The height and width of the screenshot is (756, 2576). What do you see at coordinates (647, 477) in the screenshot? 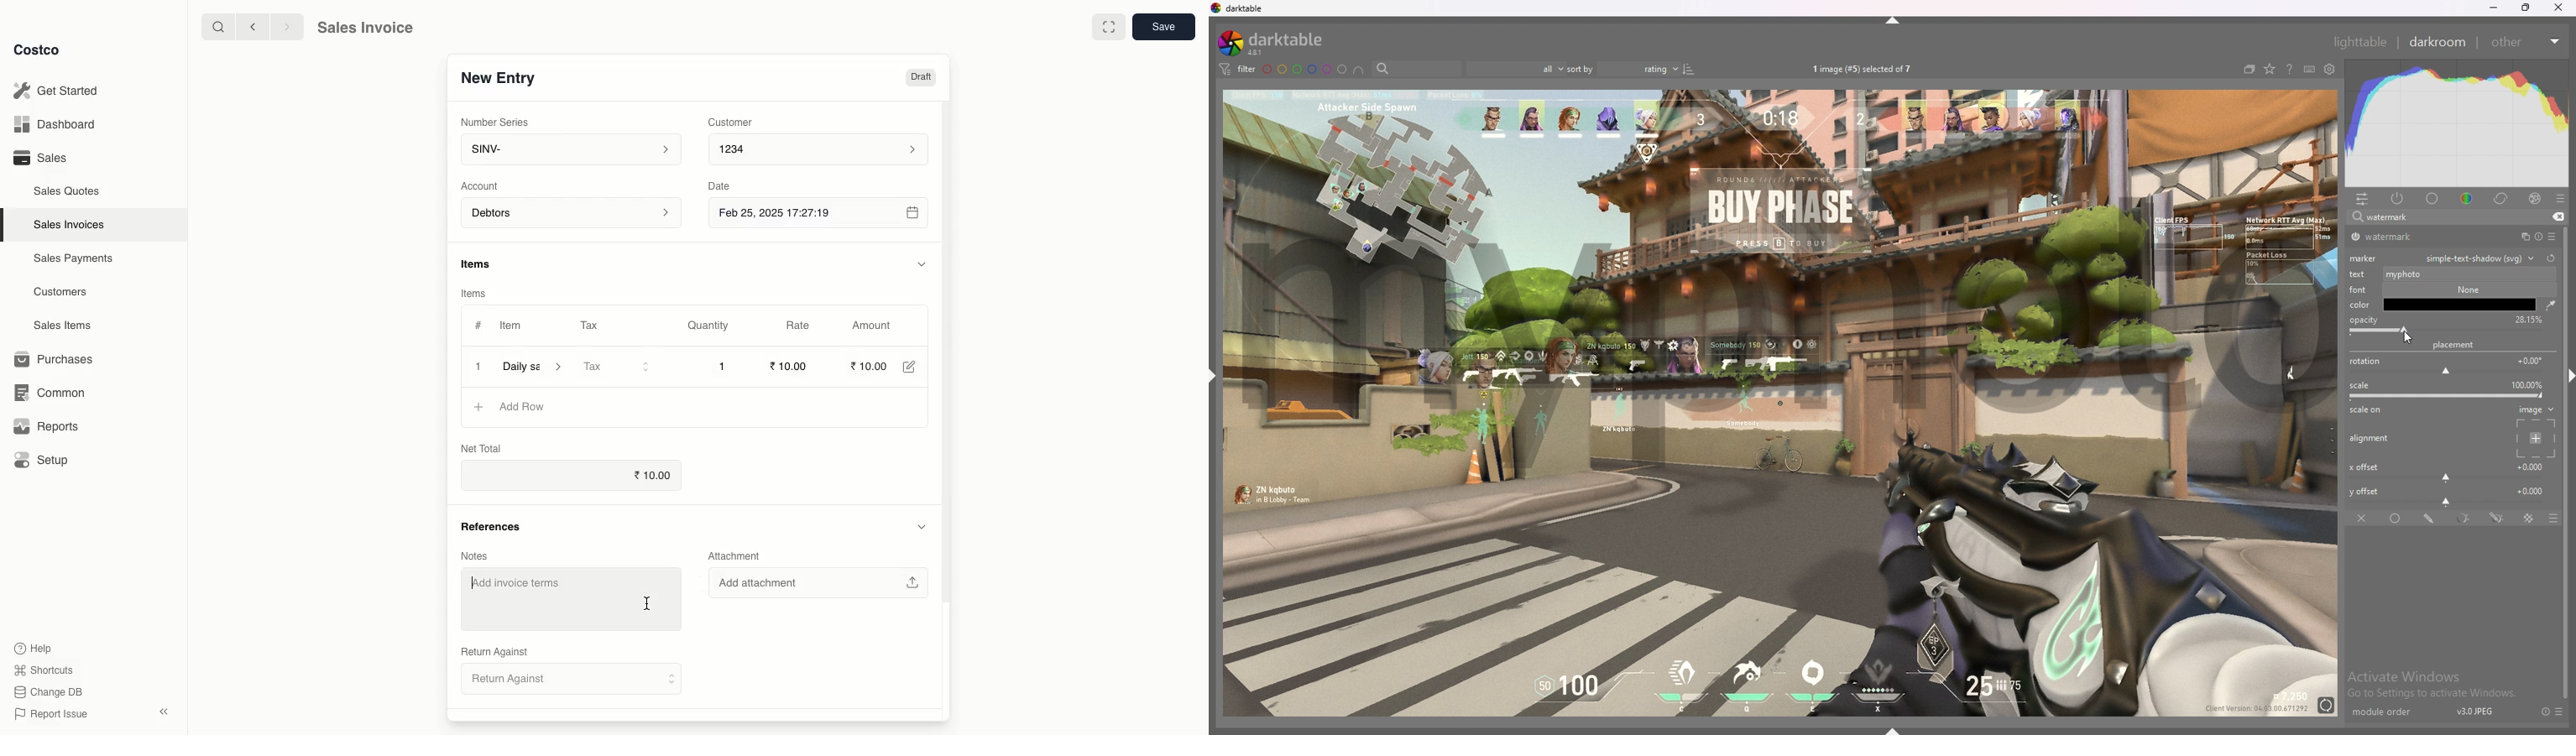
I see `10.00` at bounding box center [647, 477].